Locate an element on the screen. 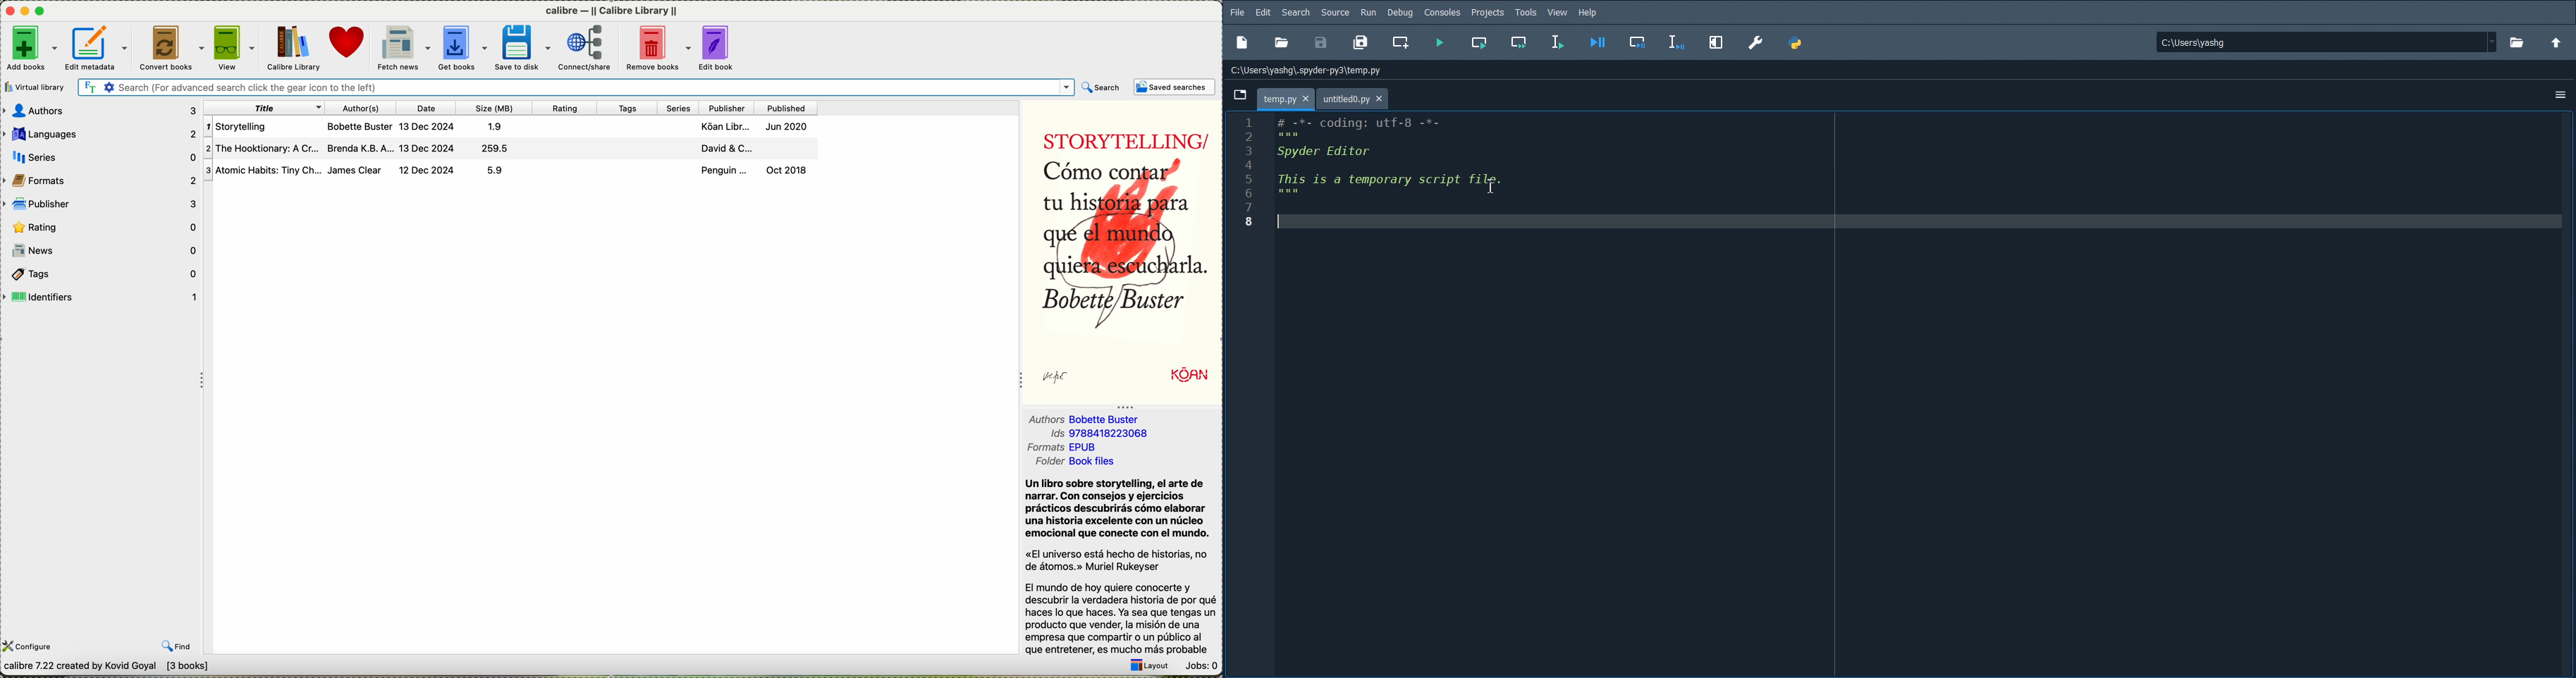 The width and height of the screenshot is (2576, 700). Penguin is located at coordinates (724, 170).